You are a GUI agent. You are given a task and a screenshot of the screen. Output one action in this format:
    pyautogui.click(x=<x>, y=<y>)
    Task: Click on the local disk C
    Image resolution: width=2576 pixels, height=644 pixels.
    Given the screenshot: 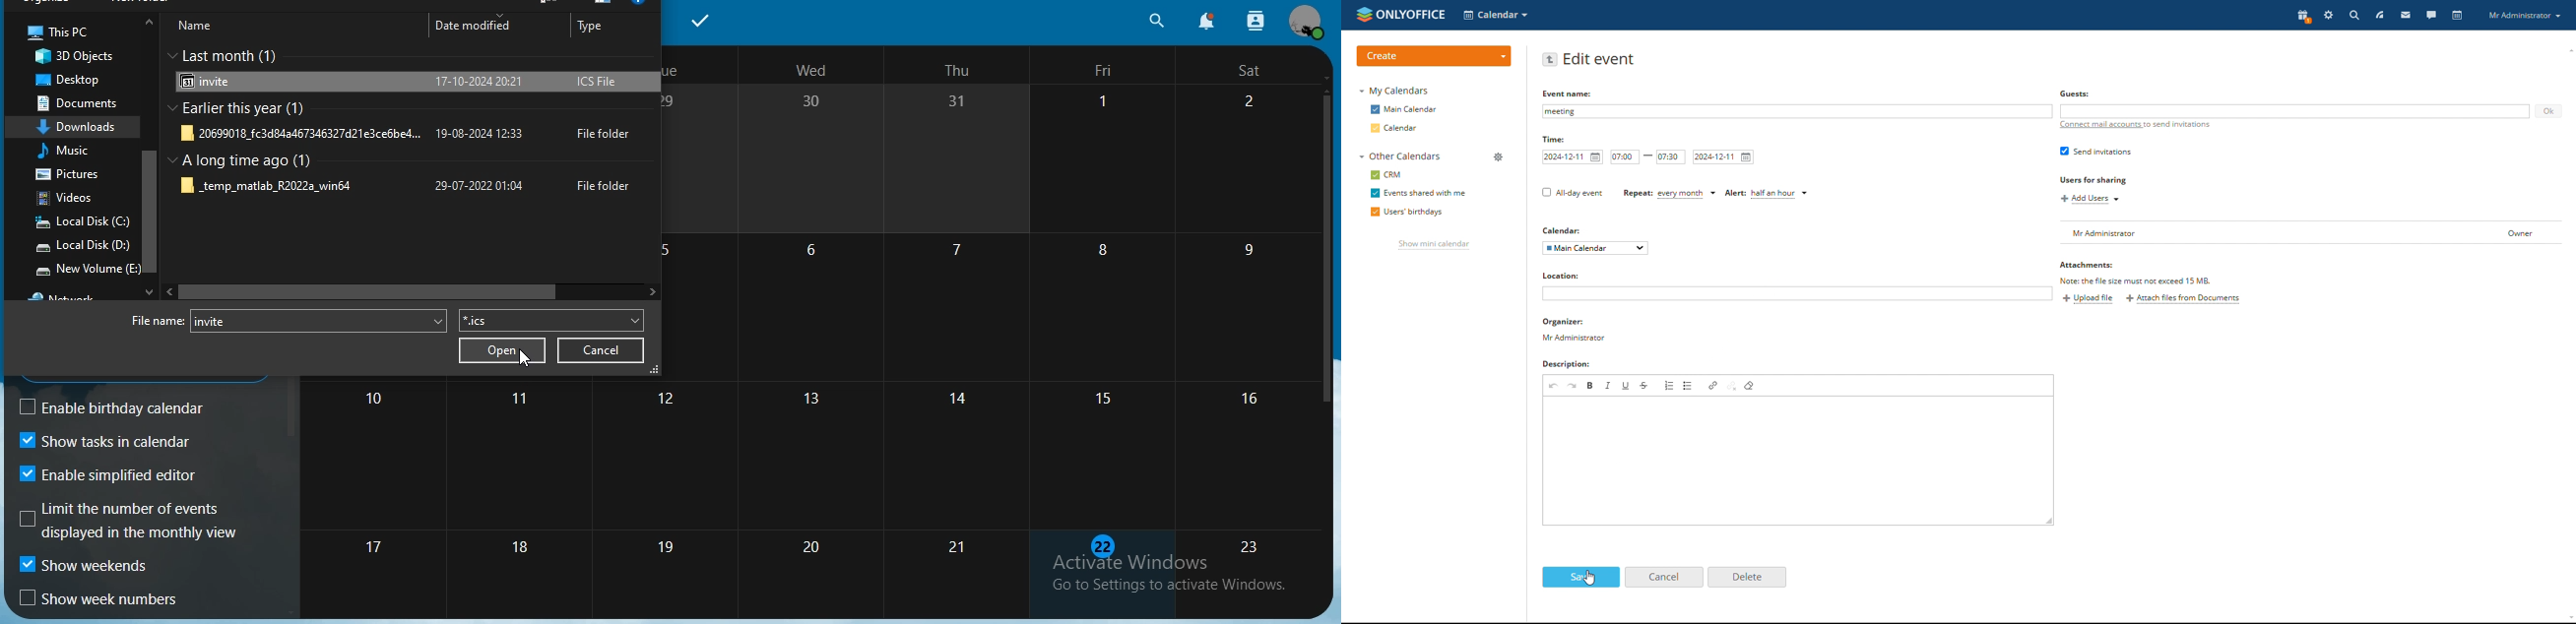 What is the action you would take?
    pyautogui.click(x=82, y=223)
    